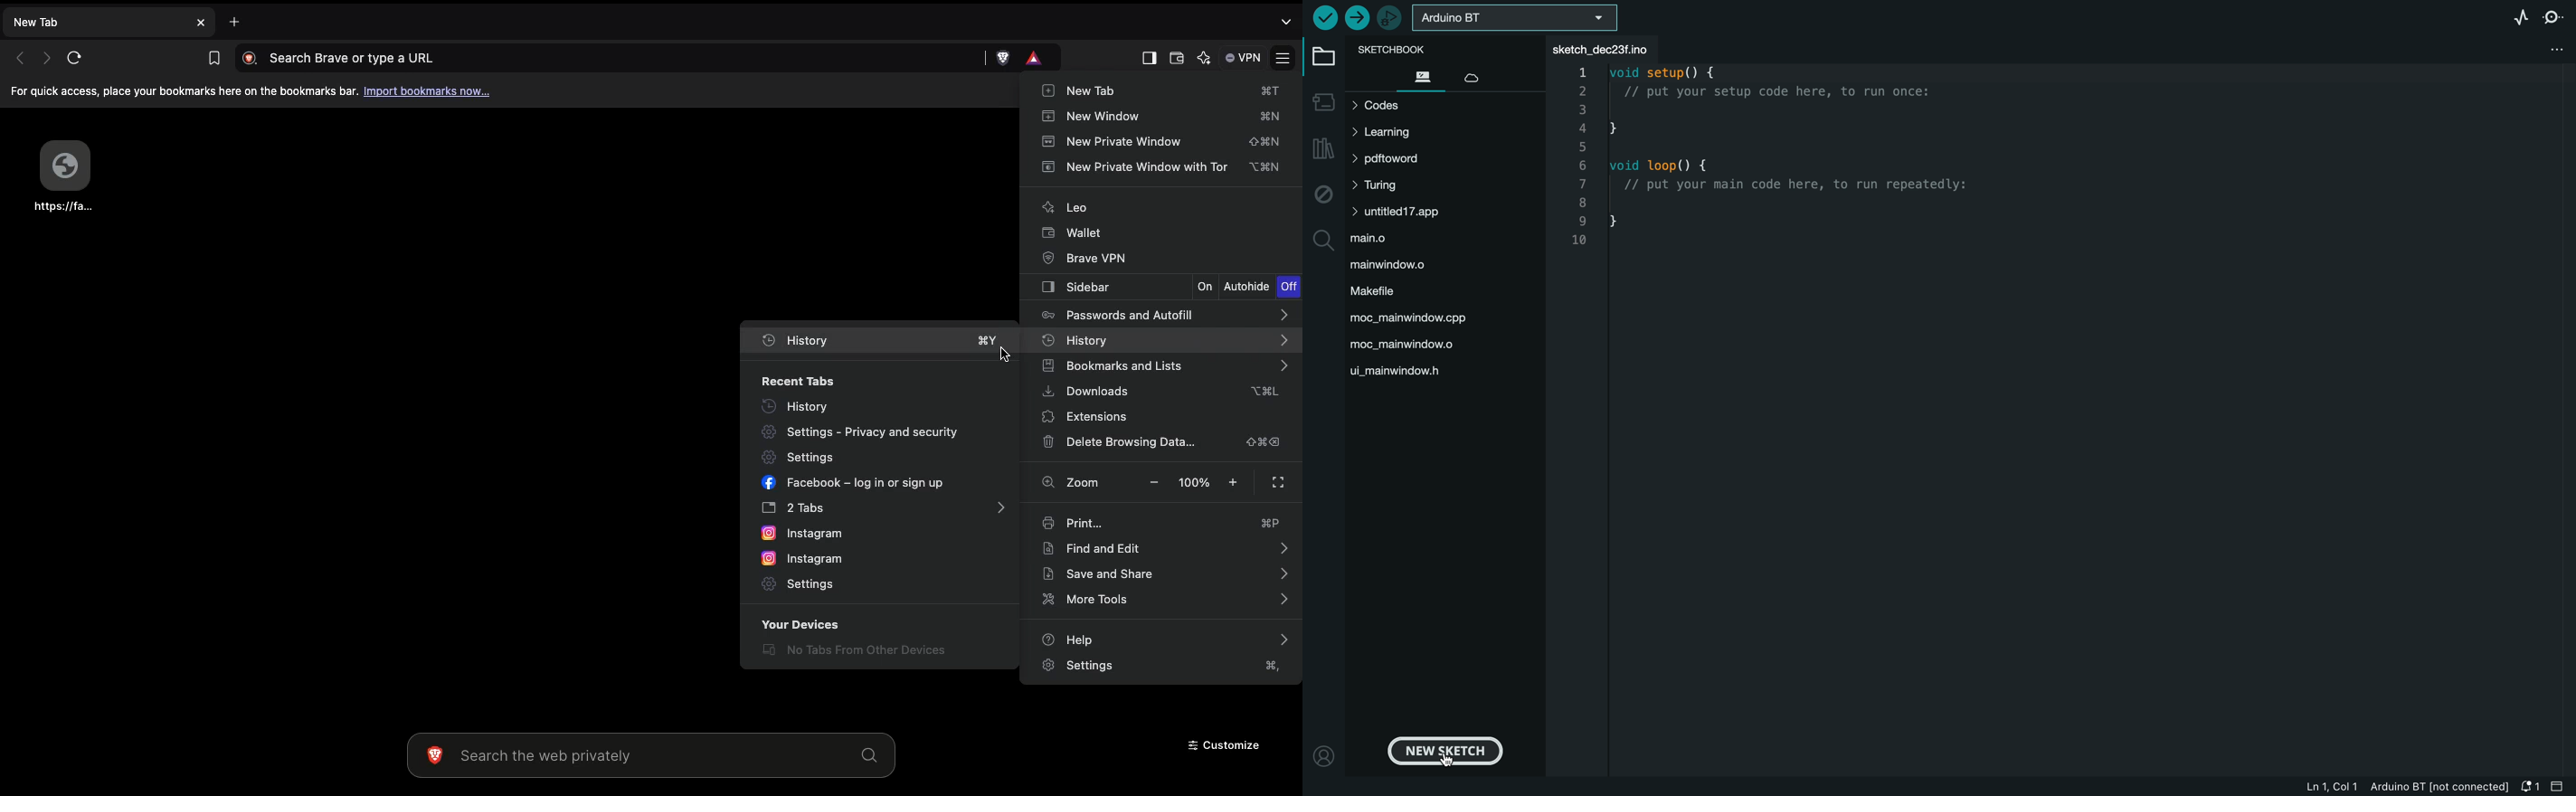  I want to click on Refresh page, so click(74, 57).